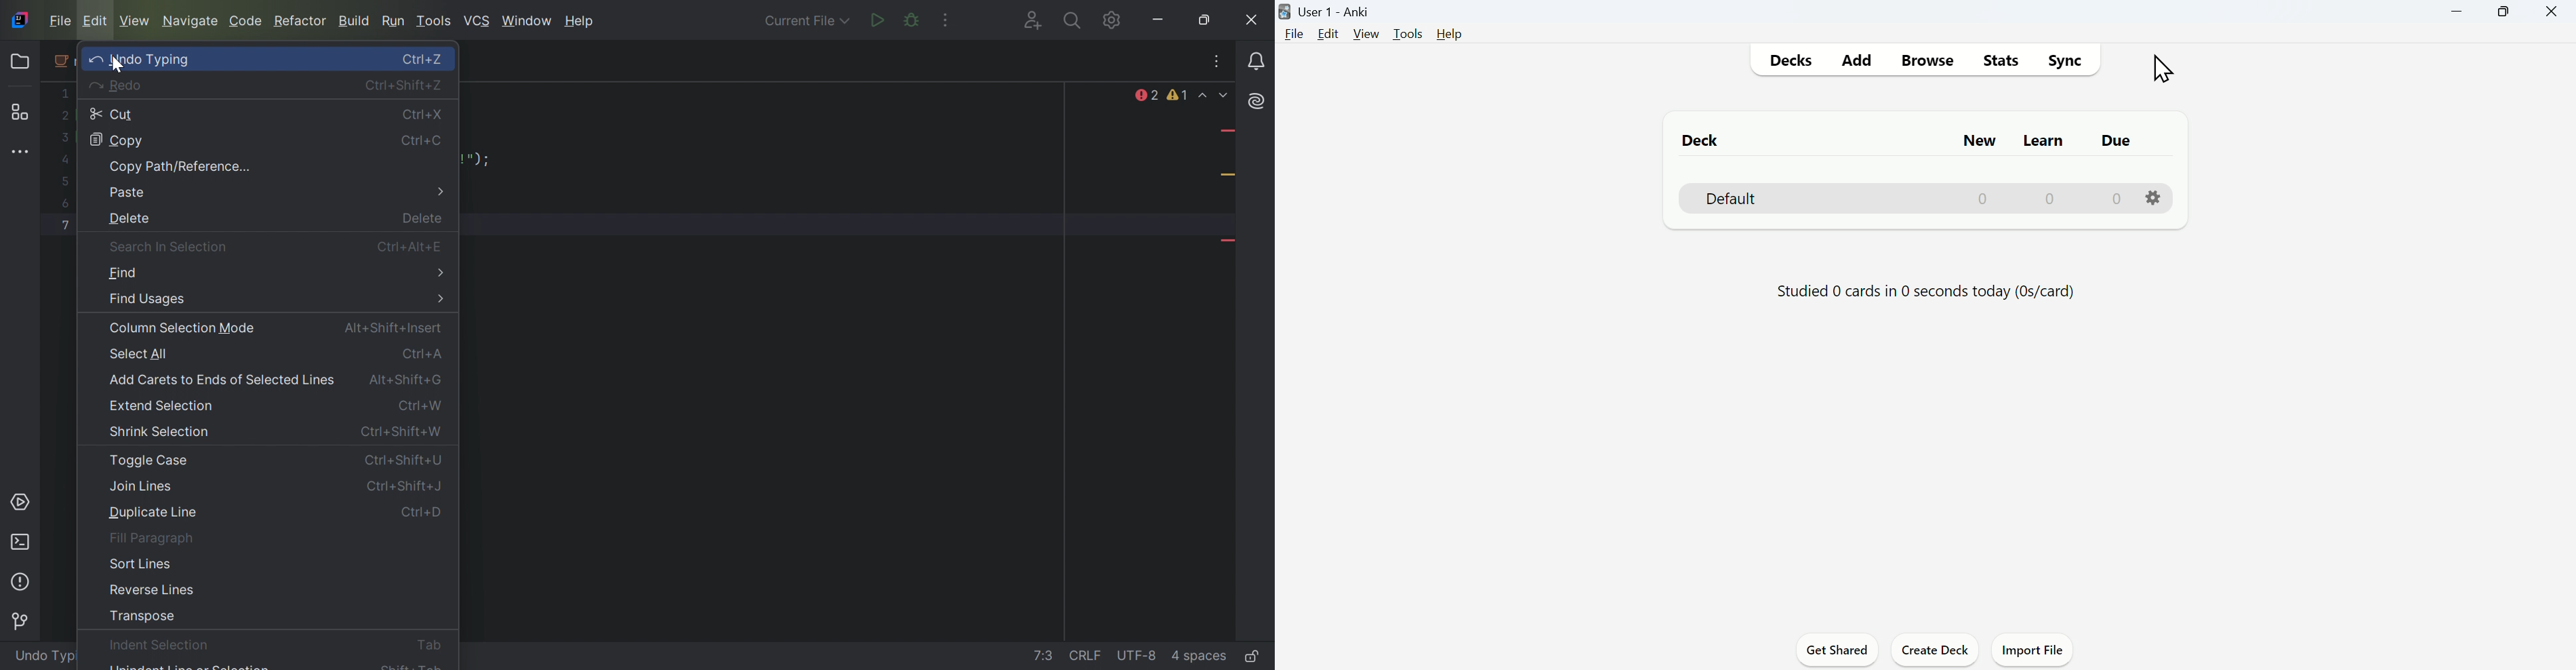 The width and height of the screenshot is (2576, 672). What do you see at coordinates (581, 22) in the screenshot?
I see `Help` at bounding box center [581, 22].